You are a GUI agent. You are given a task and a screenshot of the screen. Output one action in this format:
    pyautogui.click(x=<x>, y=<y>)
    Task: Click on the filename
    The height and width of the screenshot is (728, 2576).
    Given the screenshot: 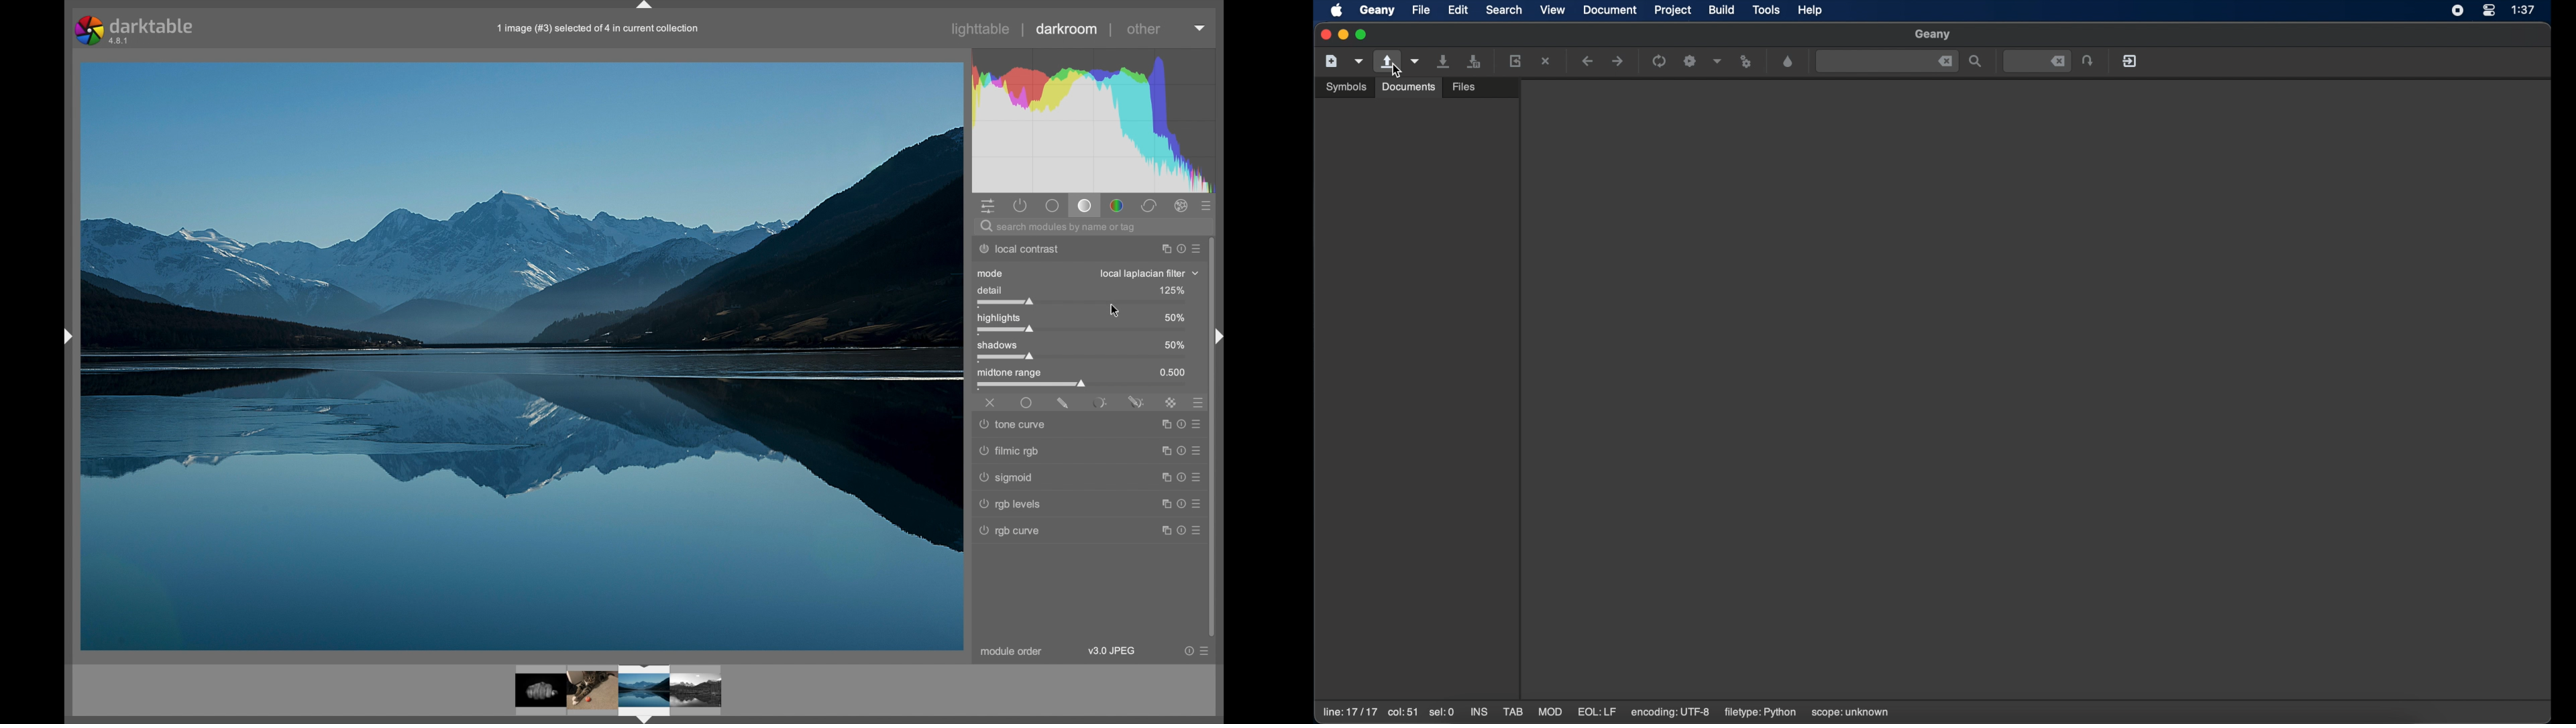 What is the action you would take?
    pyautogui.click(x=597, y=29)
    